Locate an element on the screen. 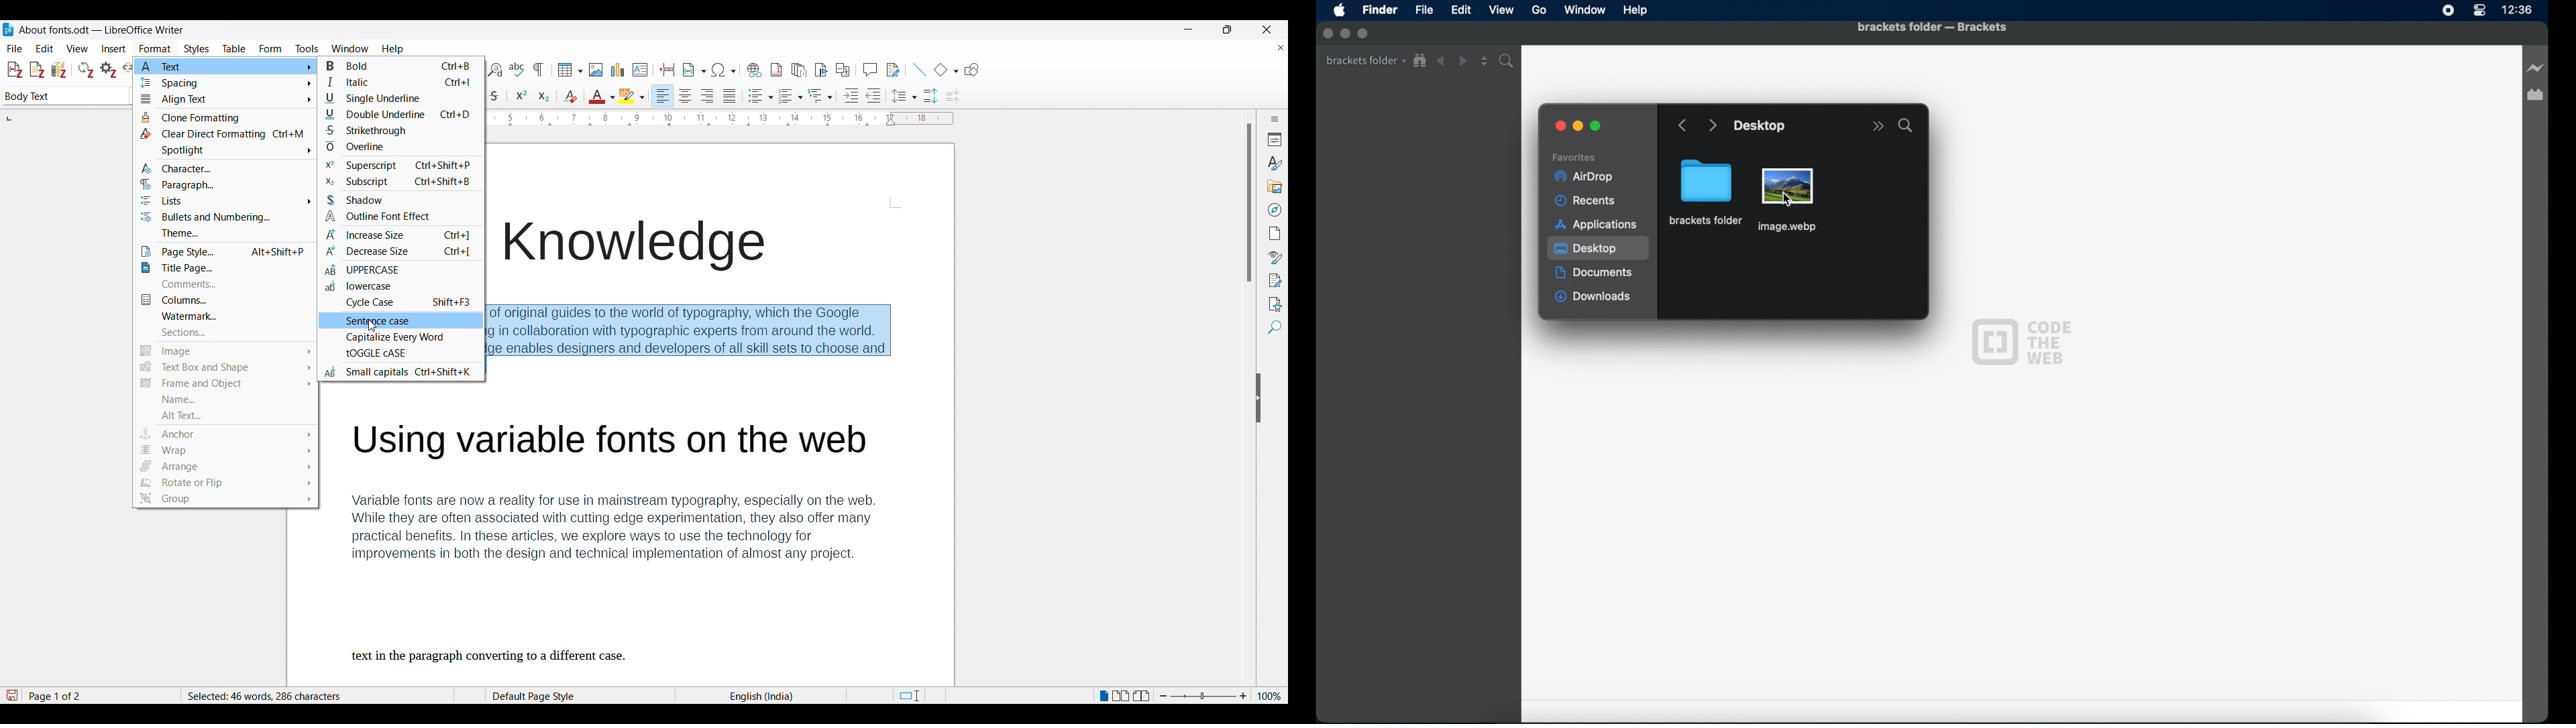  Toggle formatting marks is located at coordinates (538, 70).